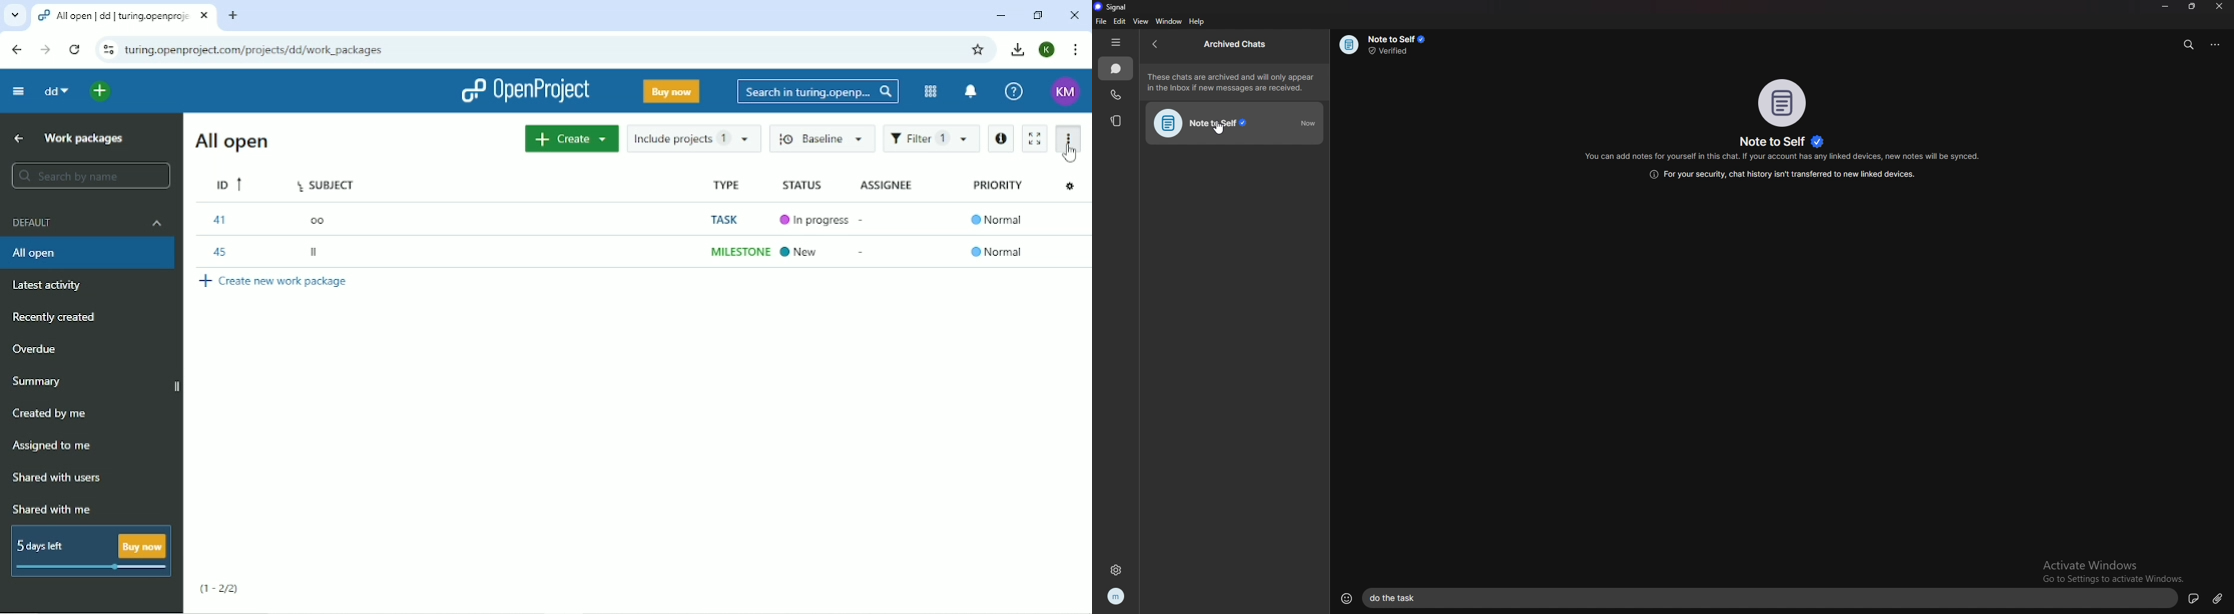  What do you see at coordinates (88, 253) in the screenshot?
I see `All open` at bounding box center [88, 253].